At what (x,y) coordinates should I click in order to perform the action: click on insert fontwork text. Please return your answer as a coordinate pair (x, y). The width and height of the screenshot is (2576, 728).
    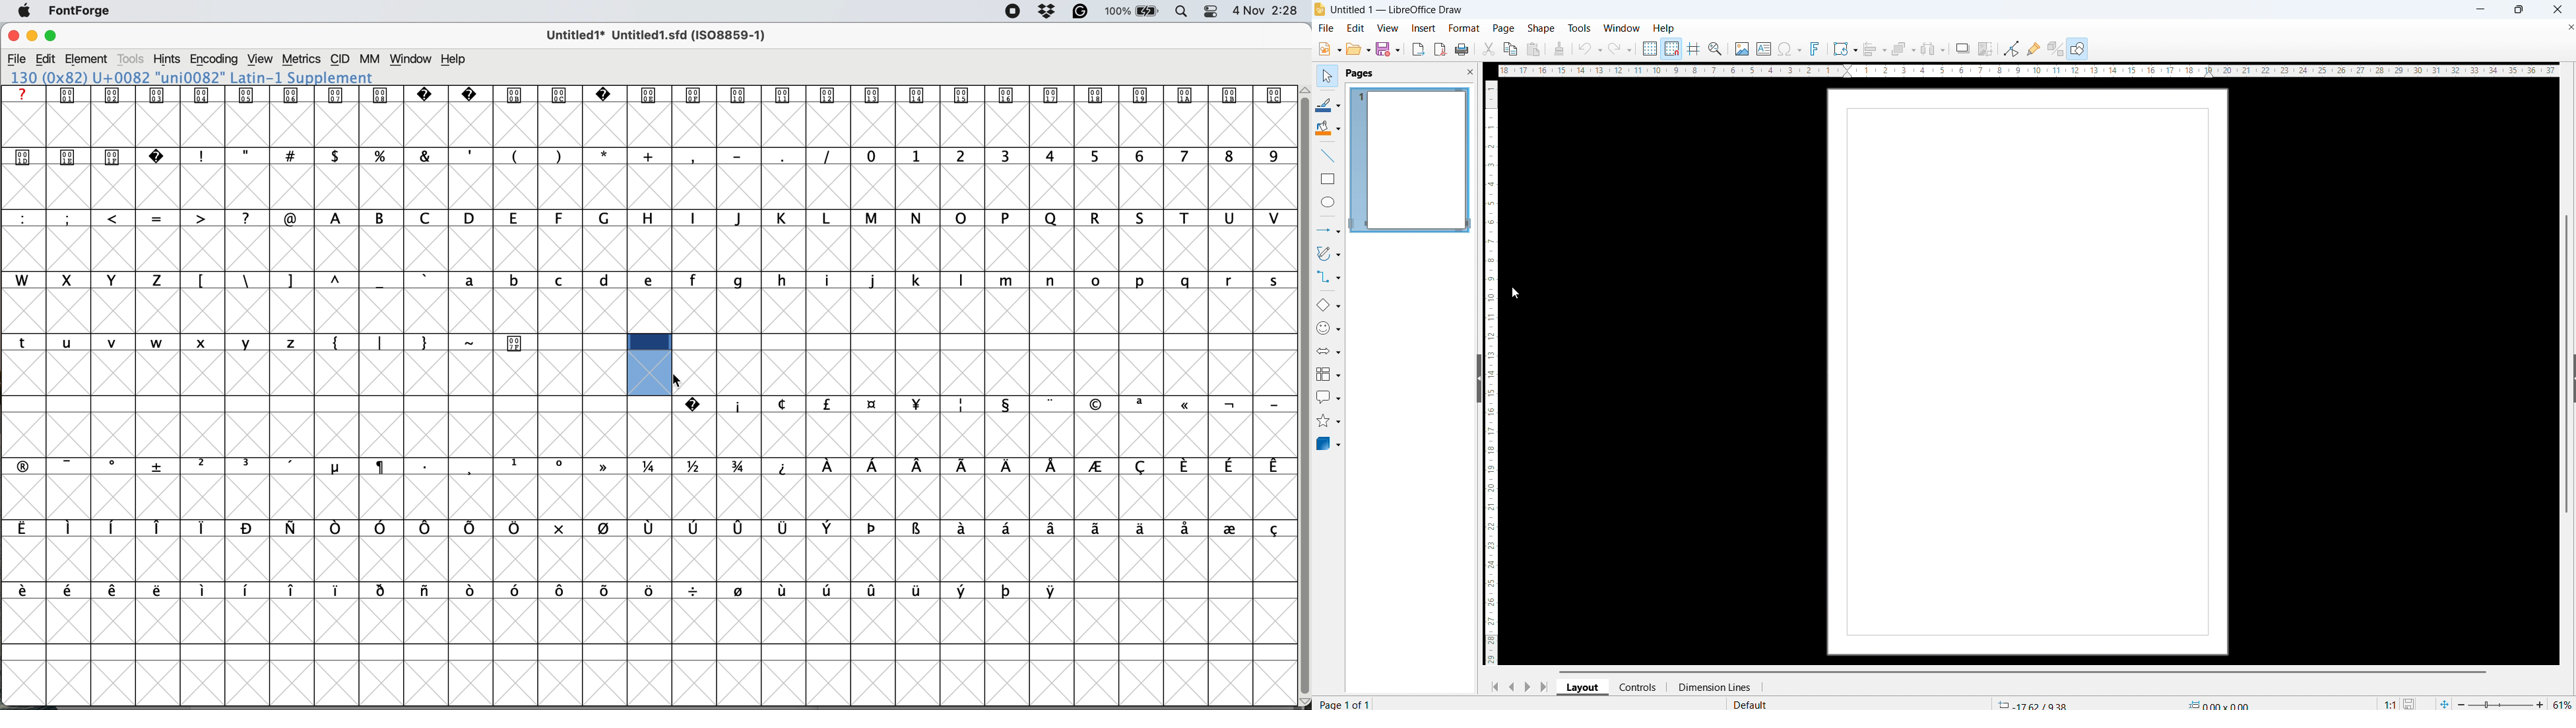
    Looking at the image, I should click on (1815, 49).